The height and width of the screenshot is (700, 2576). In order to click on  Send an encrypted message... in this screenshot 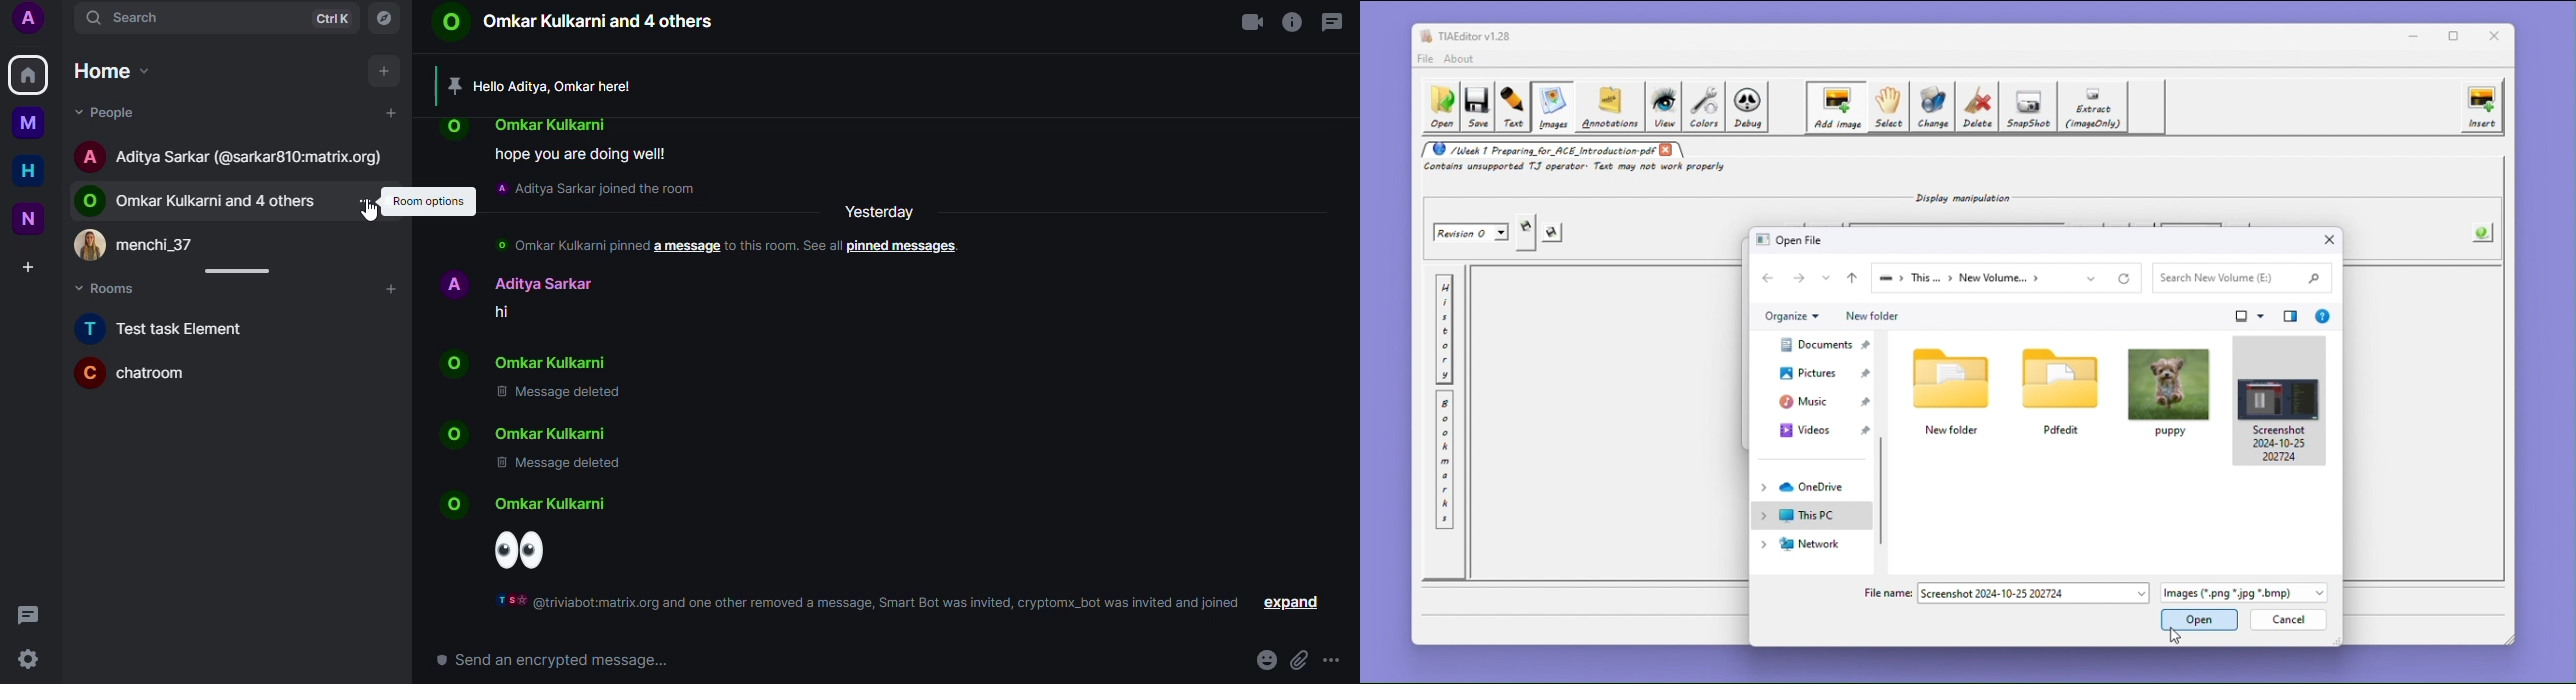, I will do `click(553, 661)`.